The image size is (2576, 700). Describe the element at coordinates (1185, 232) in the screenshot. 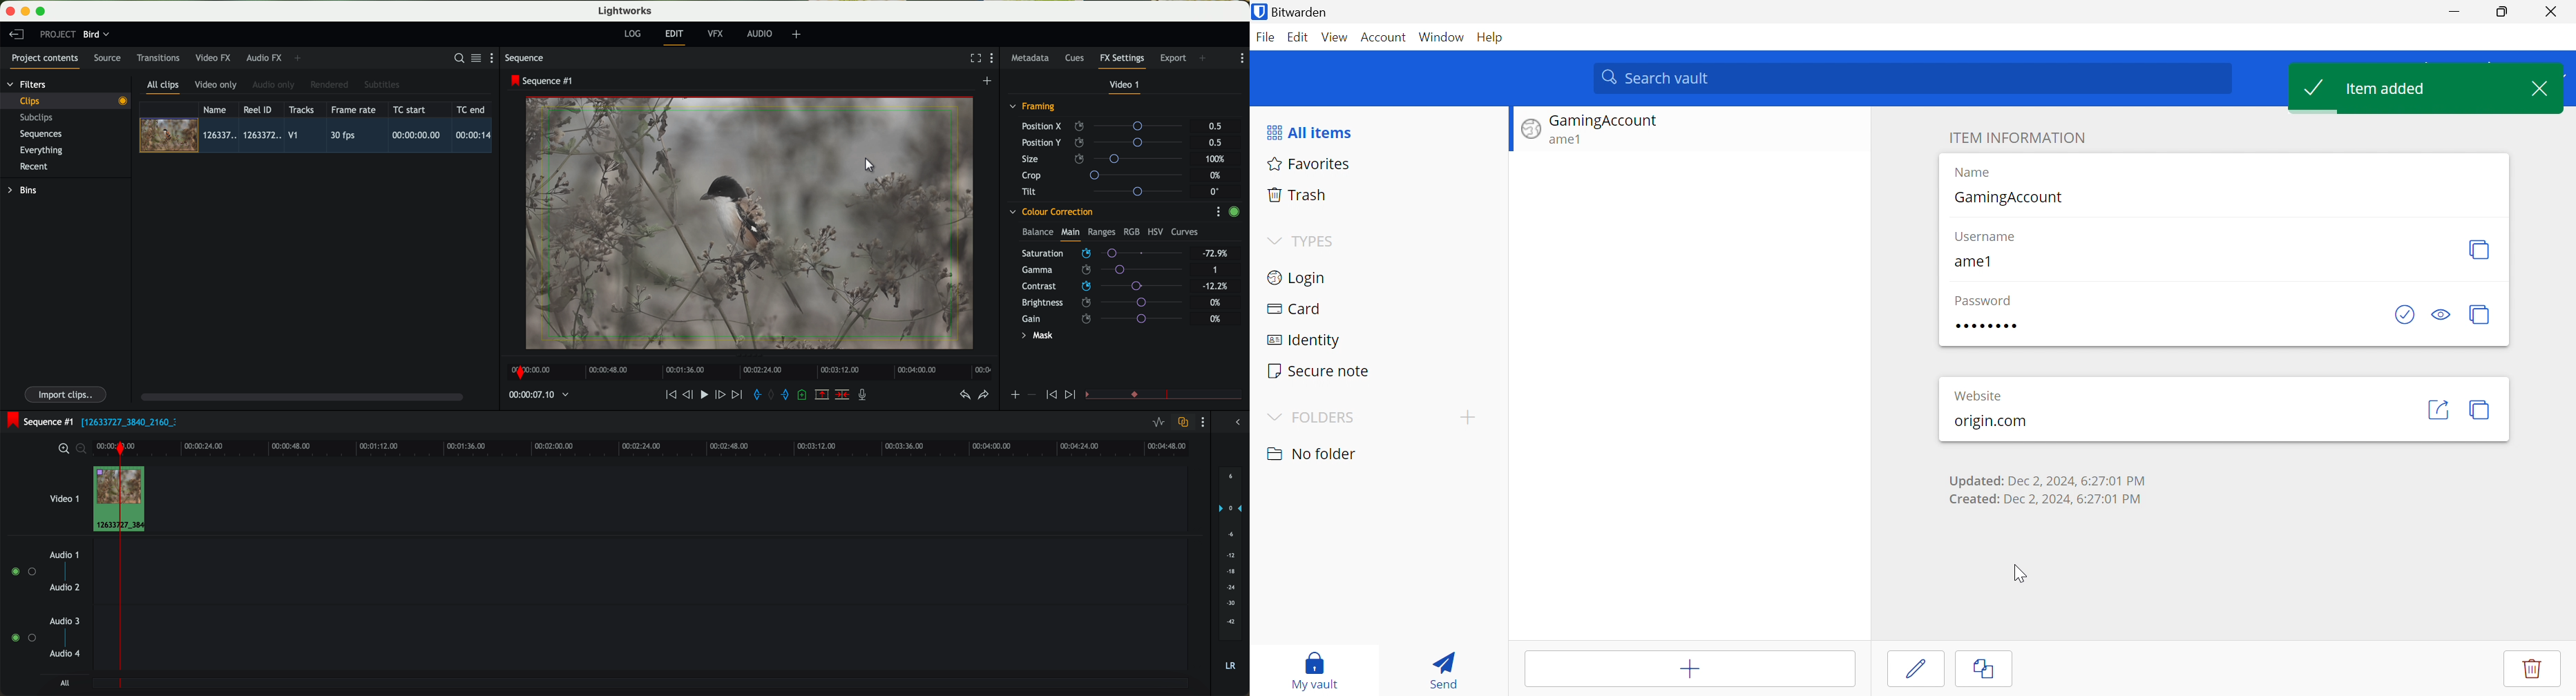

I see `curves` at that location.